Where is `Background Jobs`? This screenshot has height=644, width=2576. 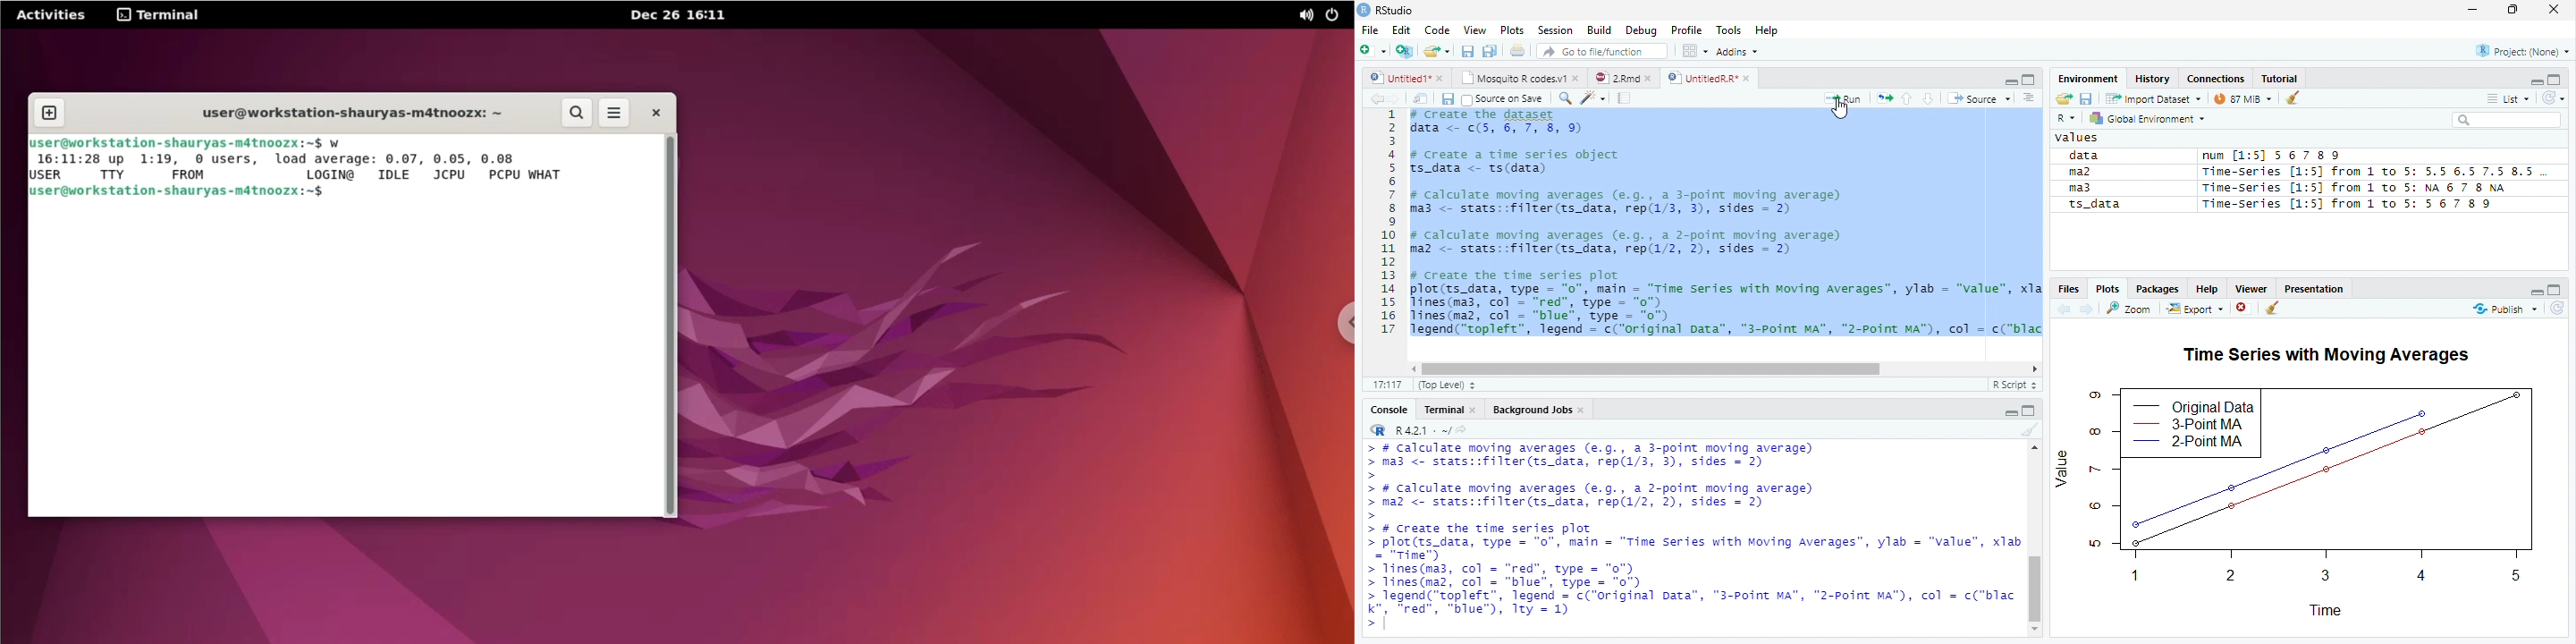
Background Jobs is located at coordinates (1531, 410).